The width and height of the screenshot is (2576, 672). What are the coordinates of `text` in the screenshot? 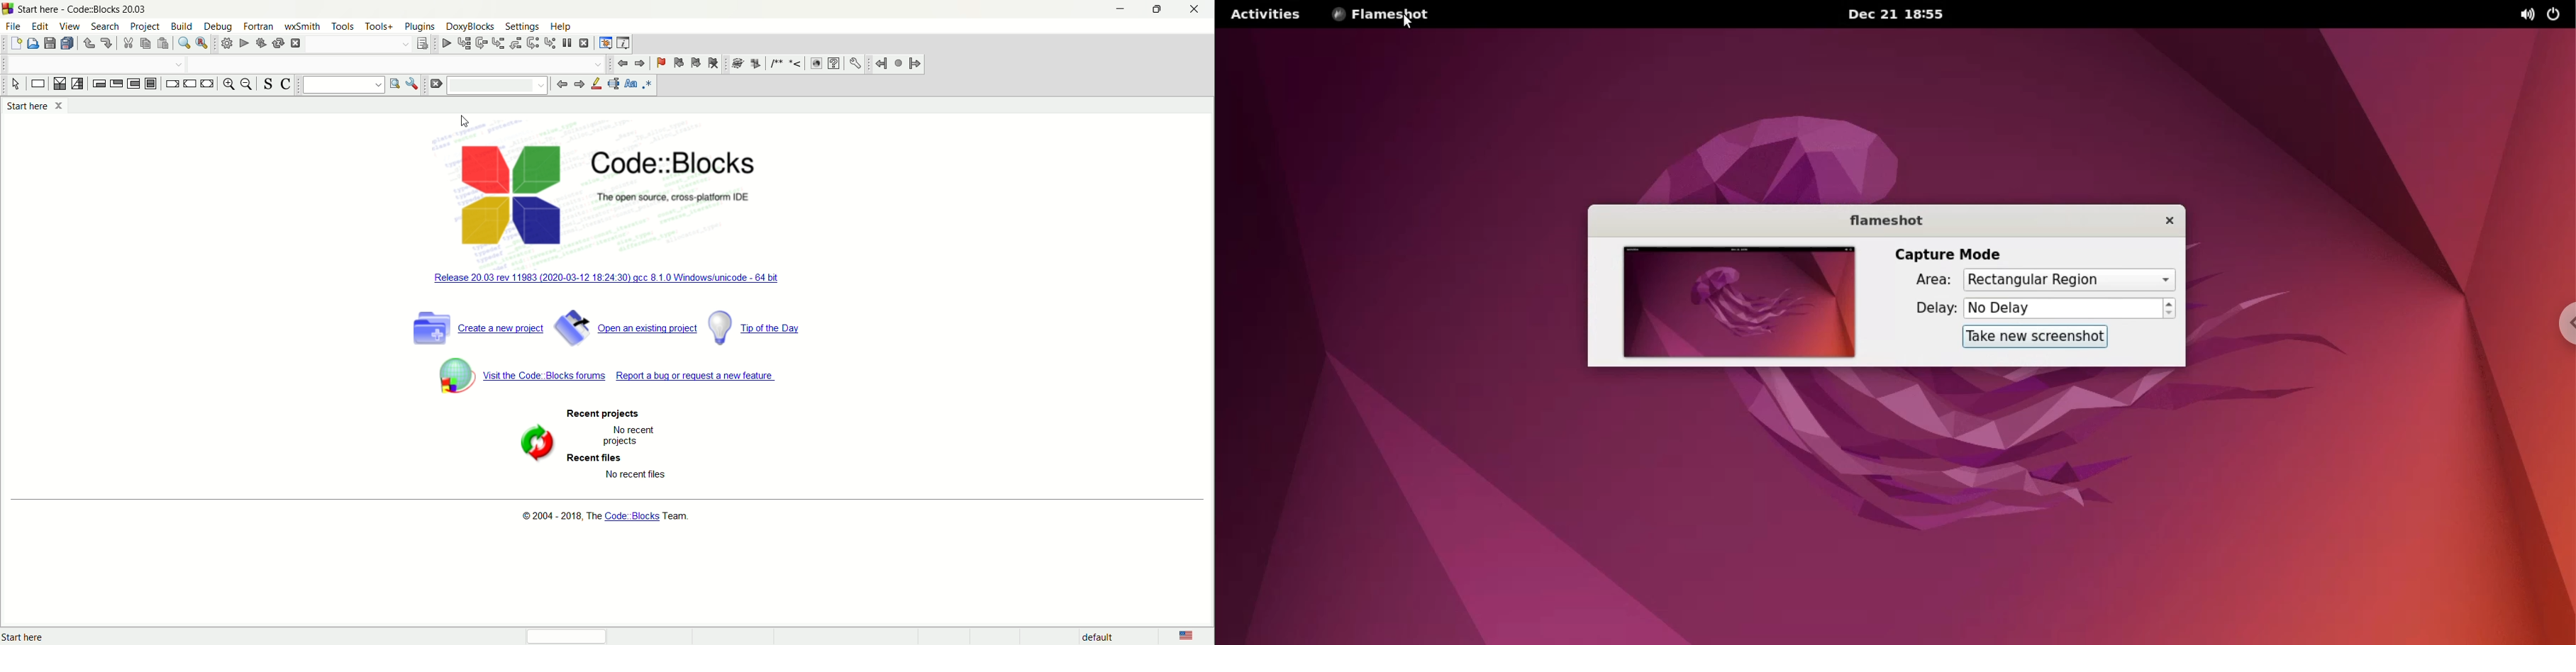 It's located at (644, 435).